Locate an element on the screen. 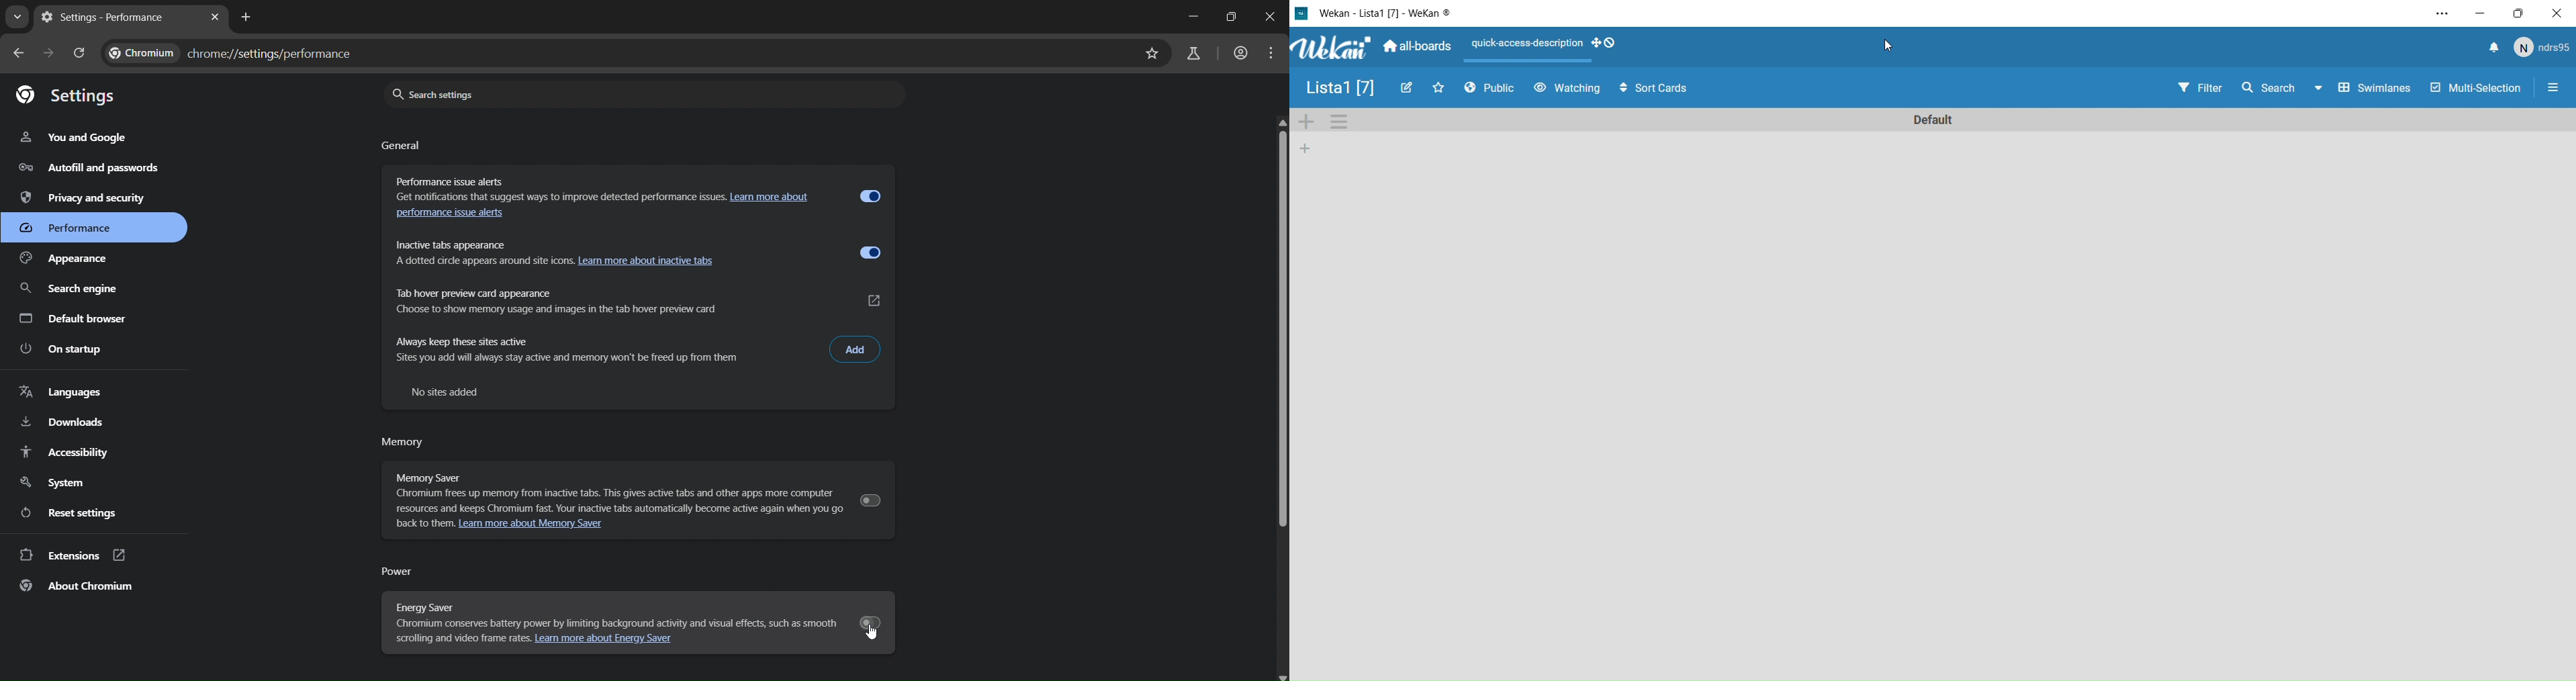 This screenshot has width=2576, height=700. search settings is located at coordinates (638, 94).